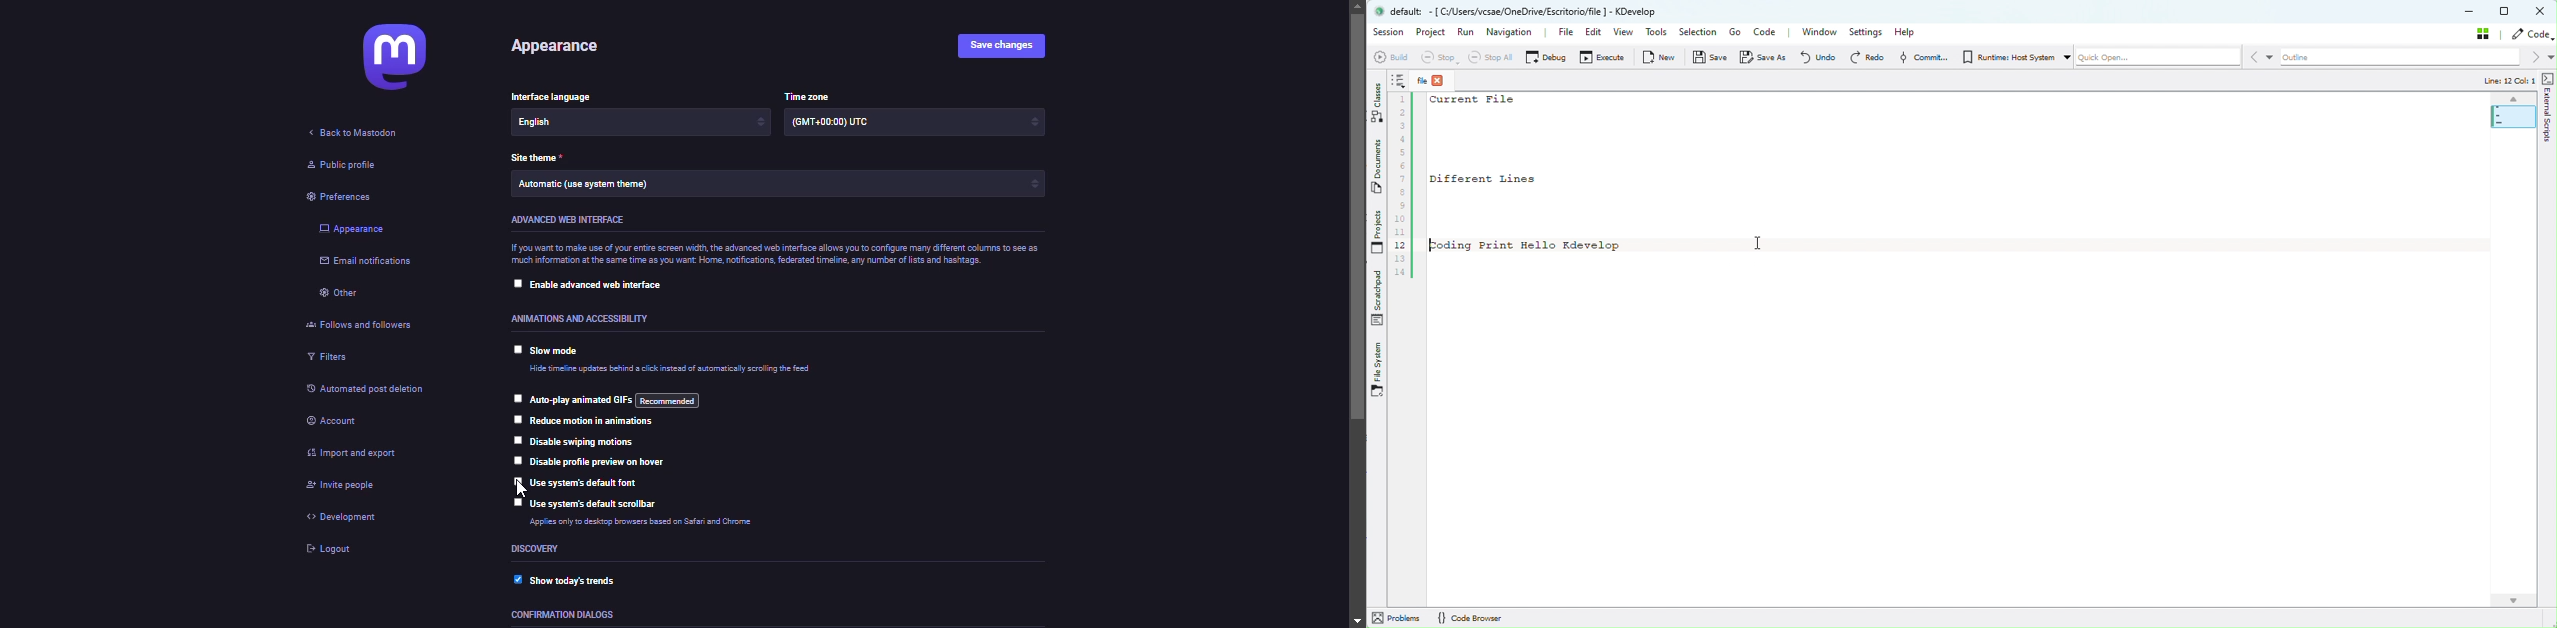 The height and width of the screenshot is (644, 2576). What do you see at coordinates (1767, 31) in the screenshot?
I see `Code` at bounding box center [1767, 31].